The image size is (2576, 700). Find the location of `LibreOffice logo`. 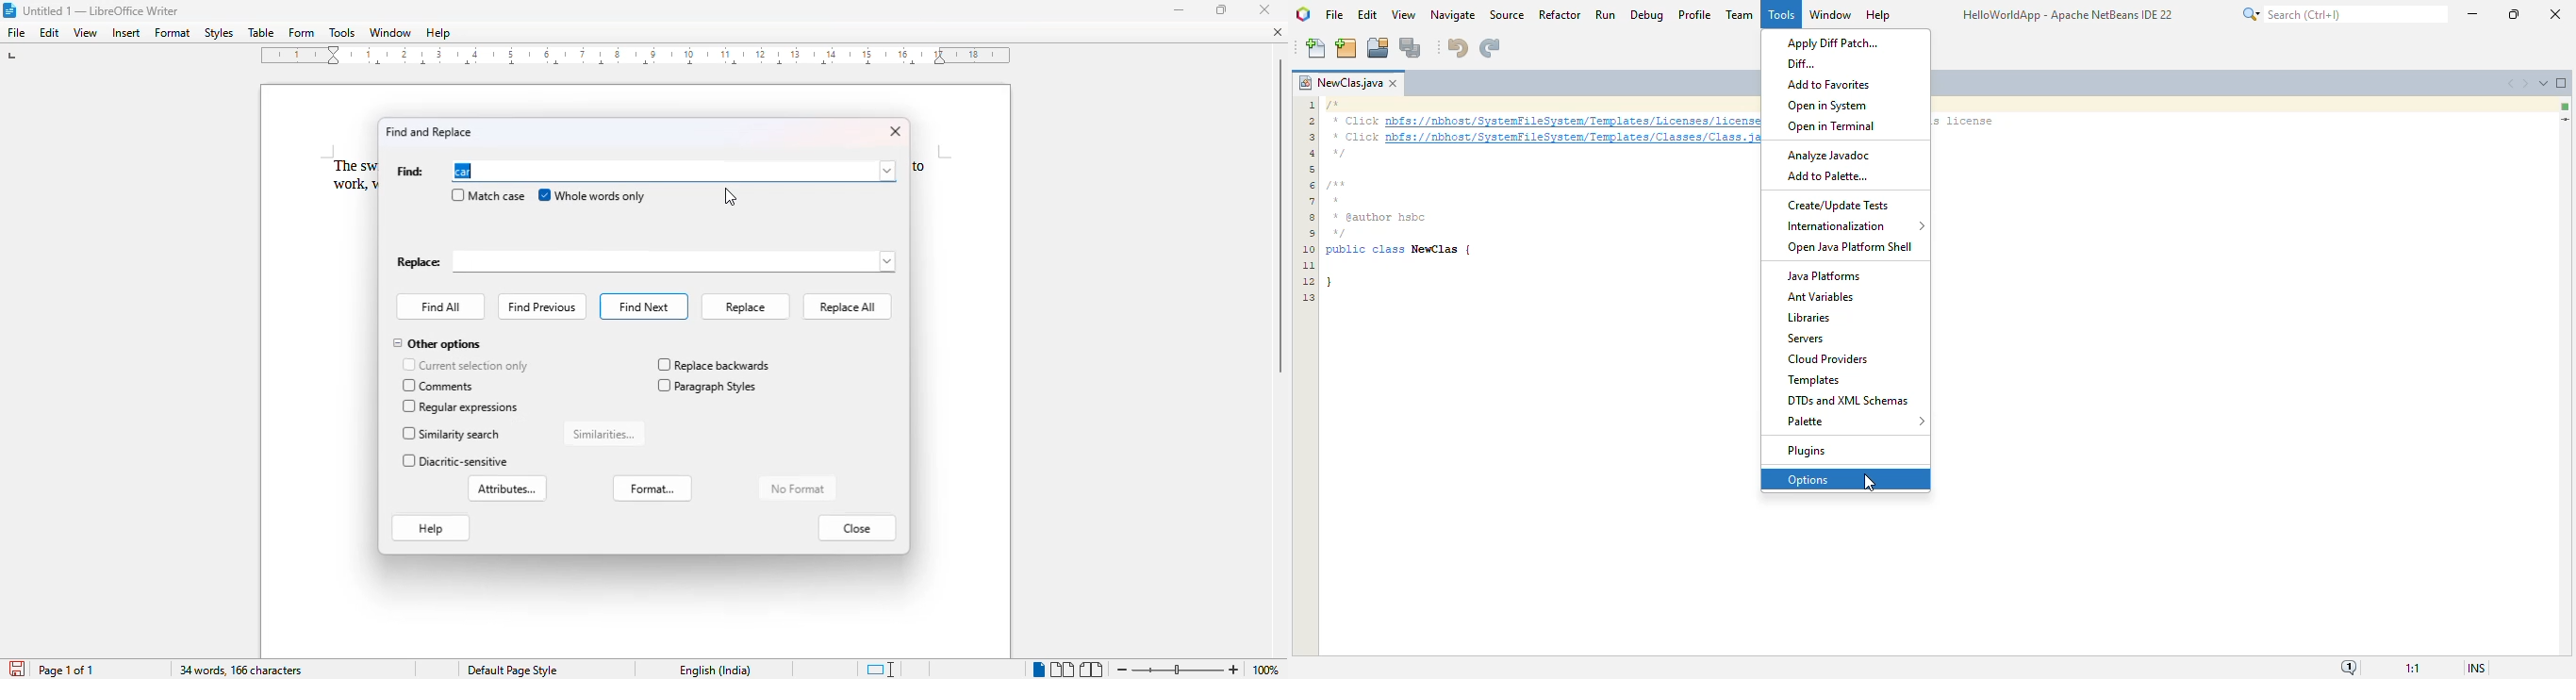

LibreOffice logo is located at coordinates (8, 9).